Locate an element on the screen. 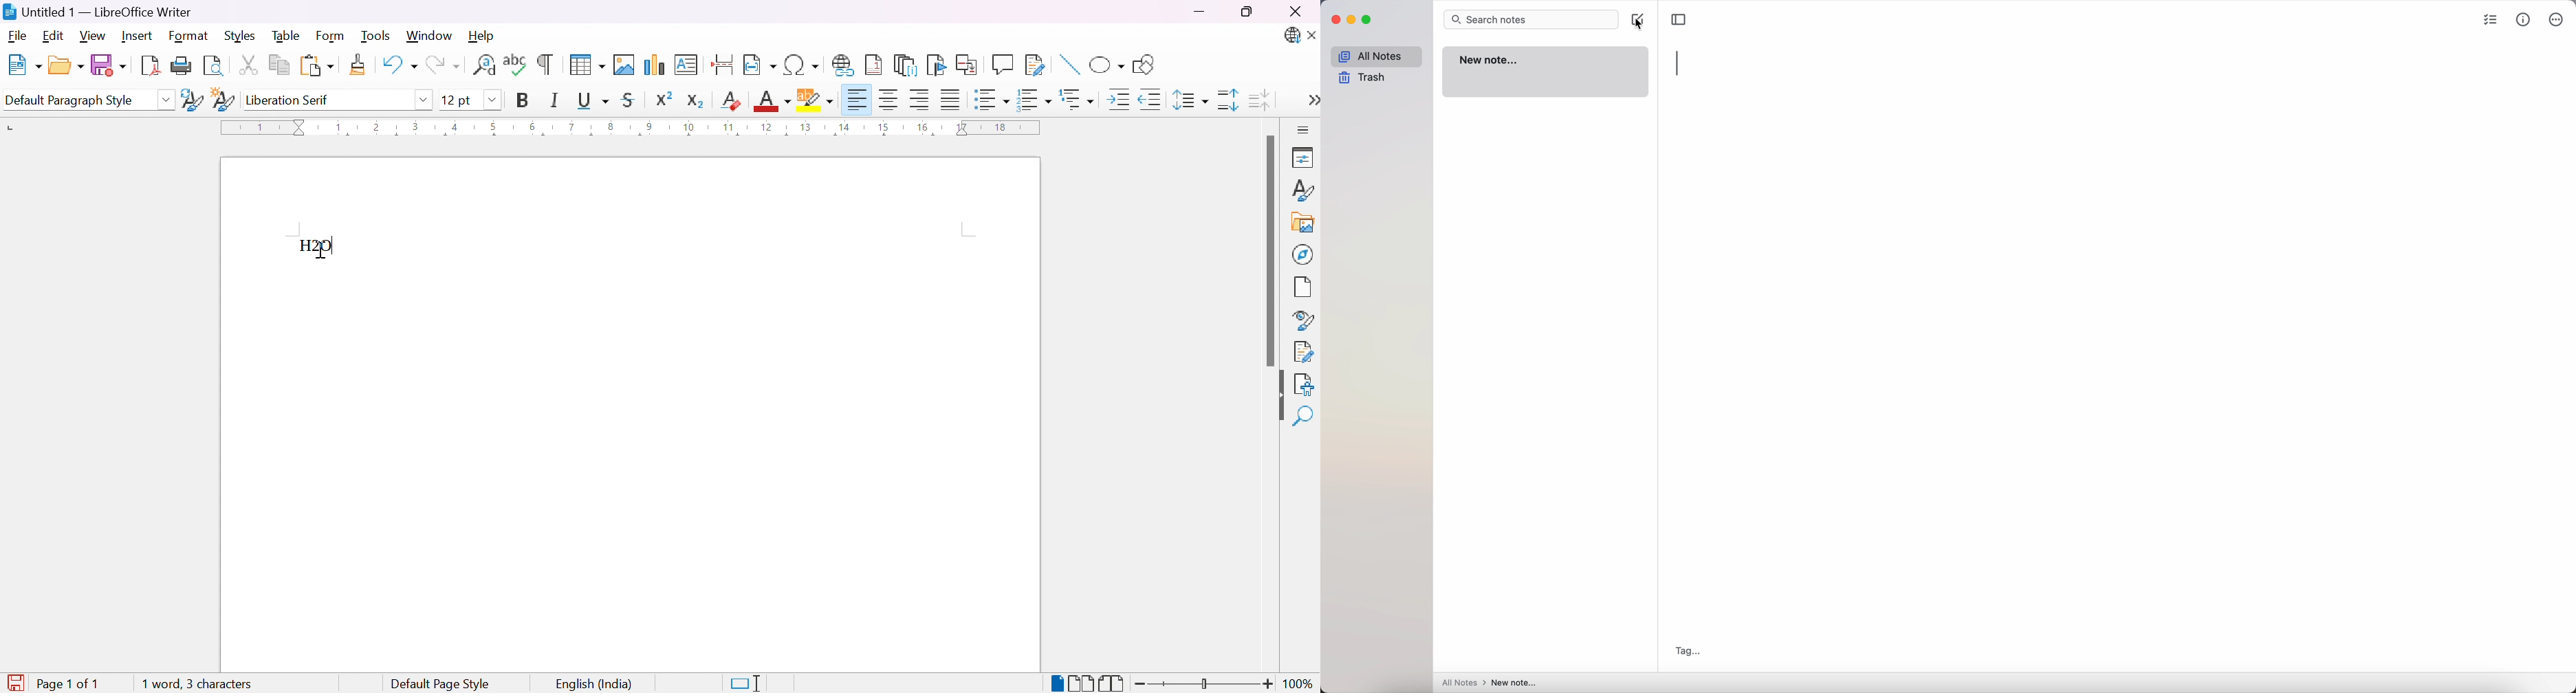 This screenshot has width=2576, height=700. Insert hyperlink is located at coordinates (844, 65).